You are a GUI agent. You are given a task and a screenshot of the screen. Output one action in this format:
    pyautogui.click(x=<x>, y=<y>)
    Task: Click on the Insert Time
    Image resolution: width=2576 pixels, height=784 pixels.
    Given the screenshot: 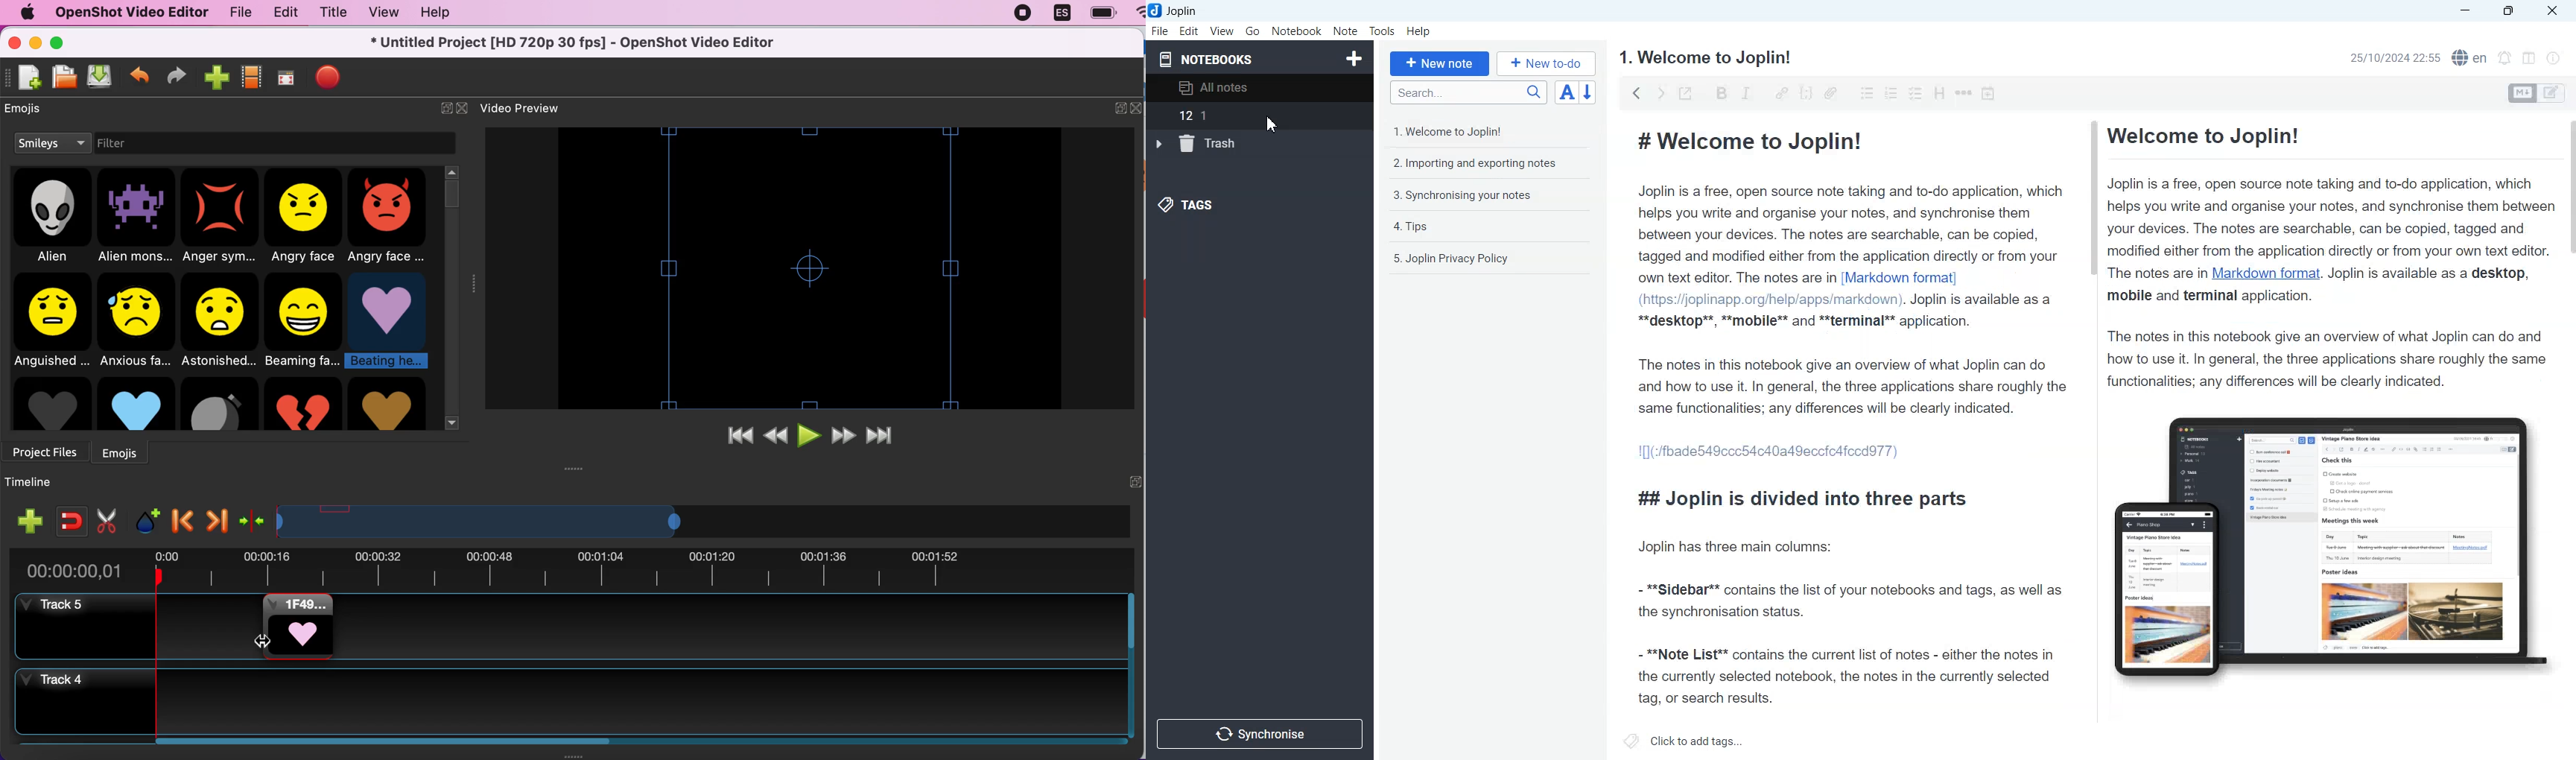 What is the action you would take?
    pyautogui.click(x=1988, y=95)
    